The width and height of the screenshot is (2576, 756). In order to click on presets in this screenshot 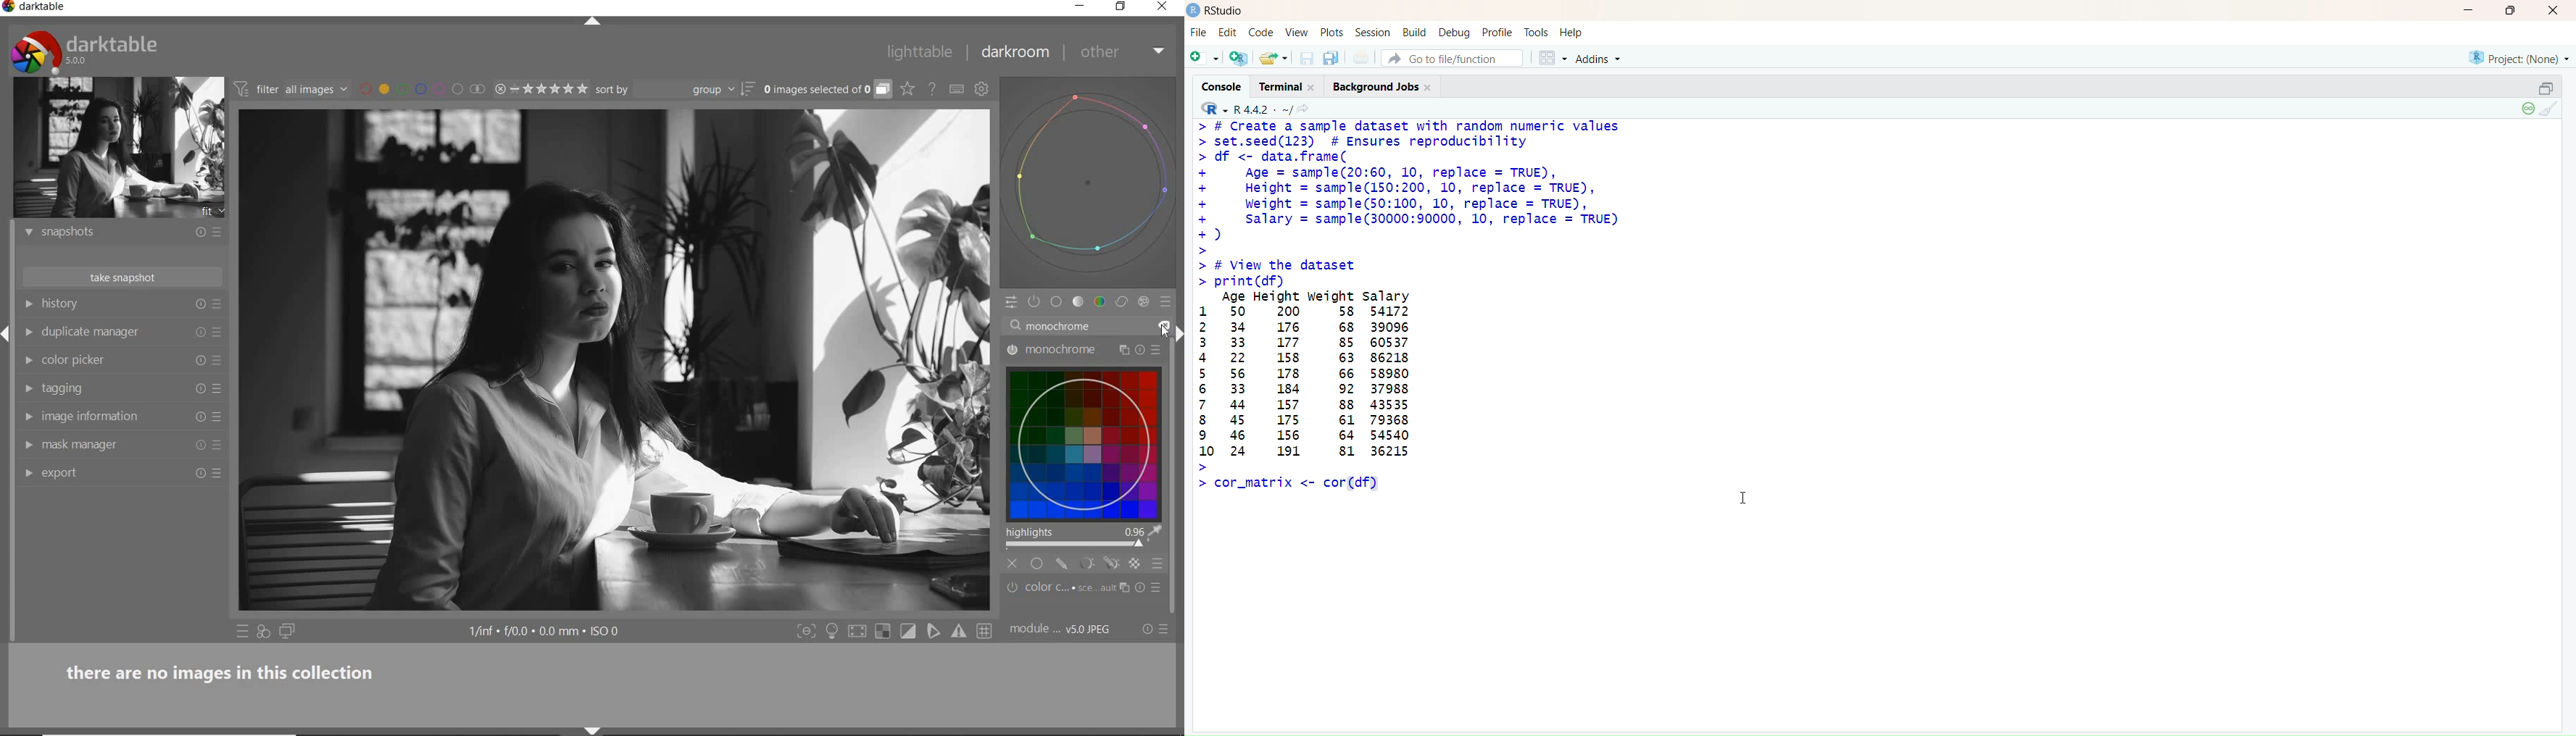, I will do `click(1168, 302)`.